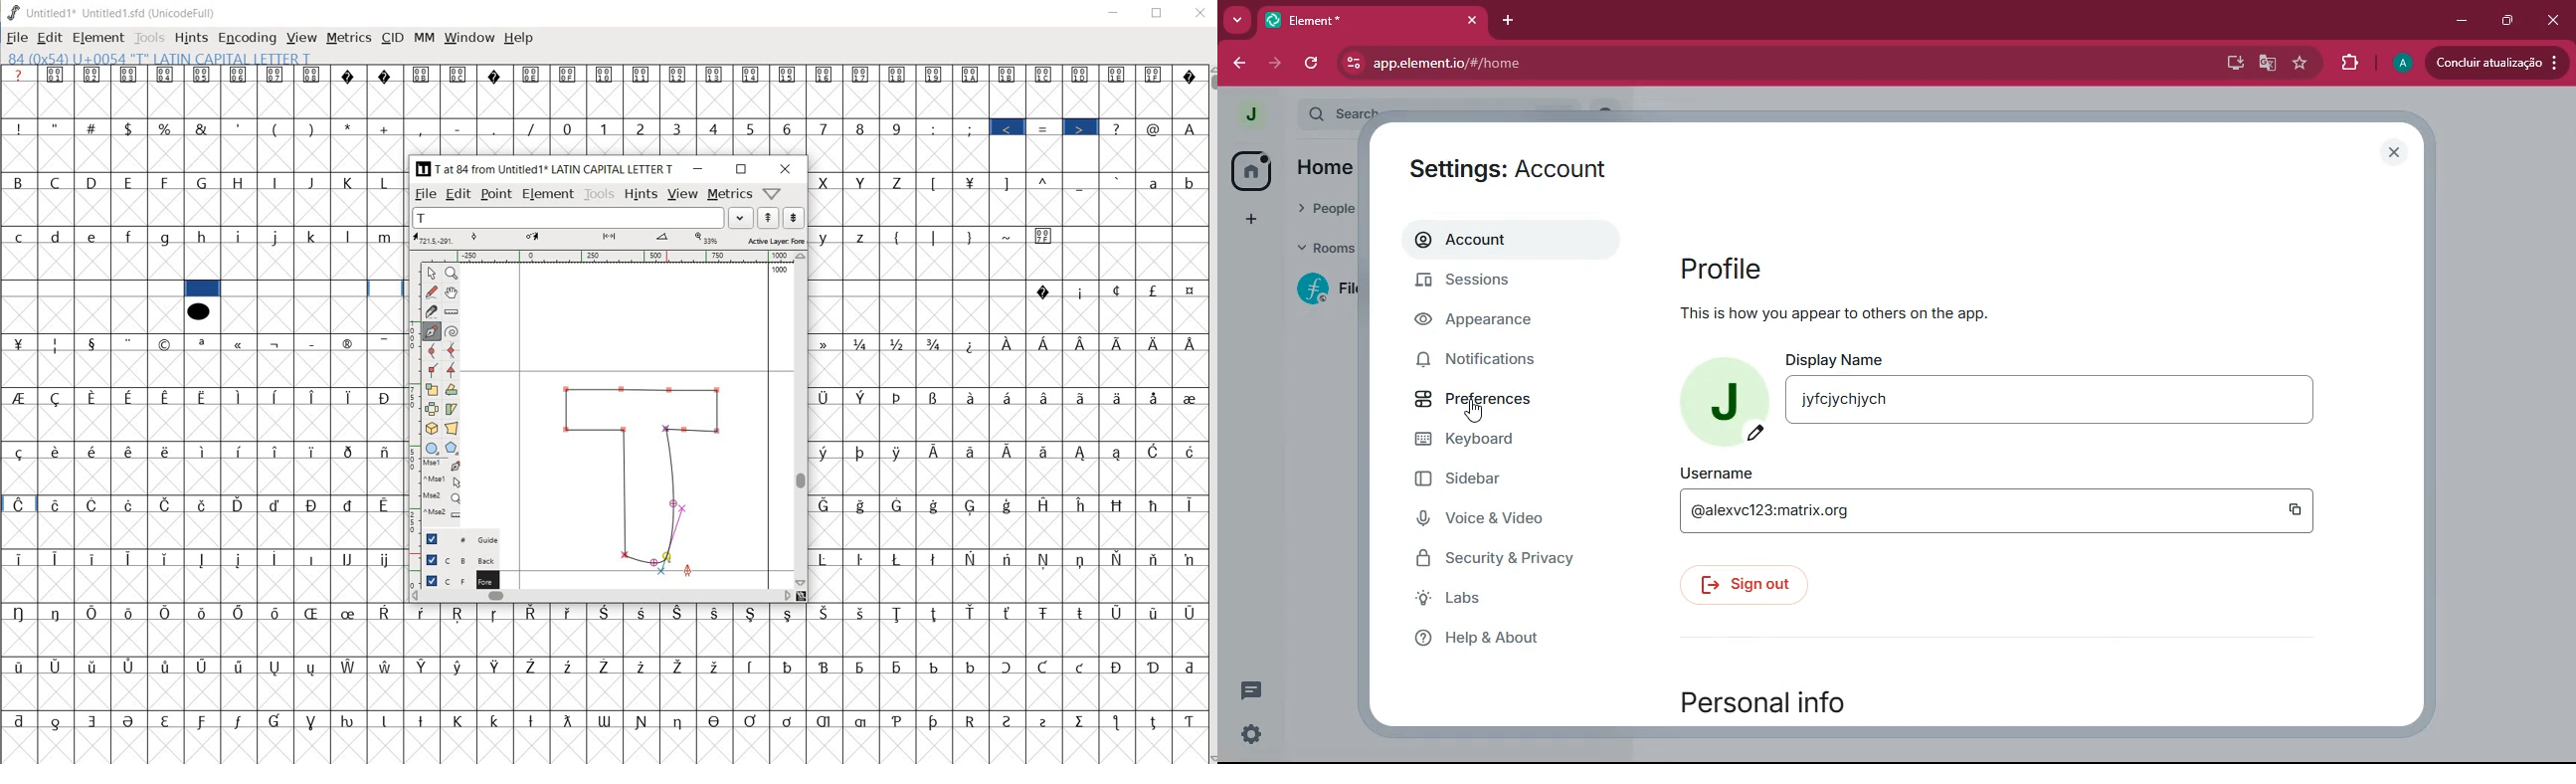 The width and height of the screenshot is (2576, 784). Describe the element at coordinates (2300, 64) in the screenshot. I see `favourite` at that location.